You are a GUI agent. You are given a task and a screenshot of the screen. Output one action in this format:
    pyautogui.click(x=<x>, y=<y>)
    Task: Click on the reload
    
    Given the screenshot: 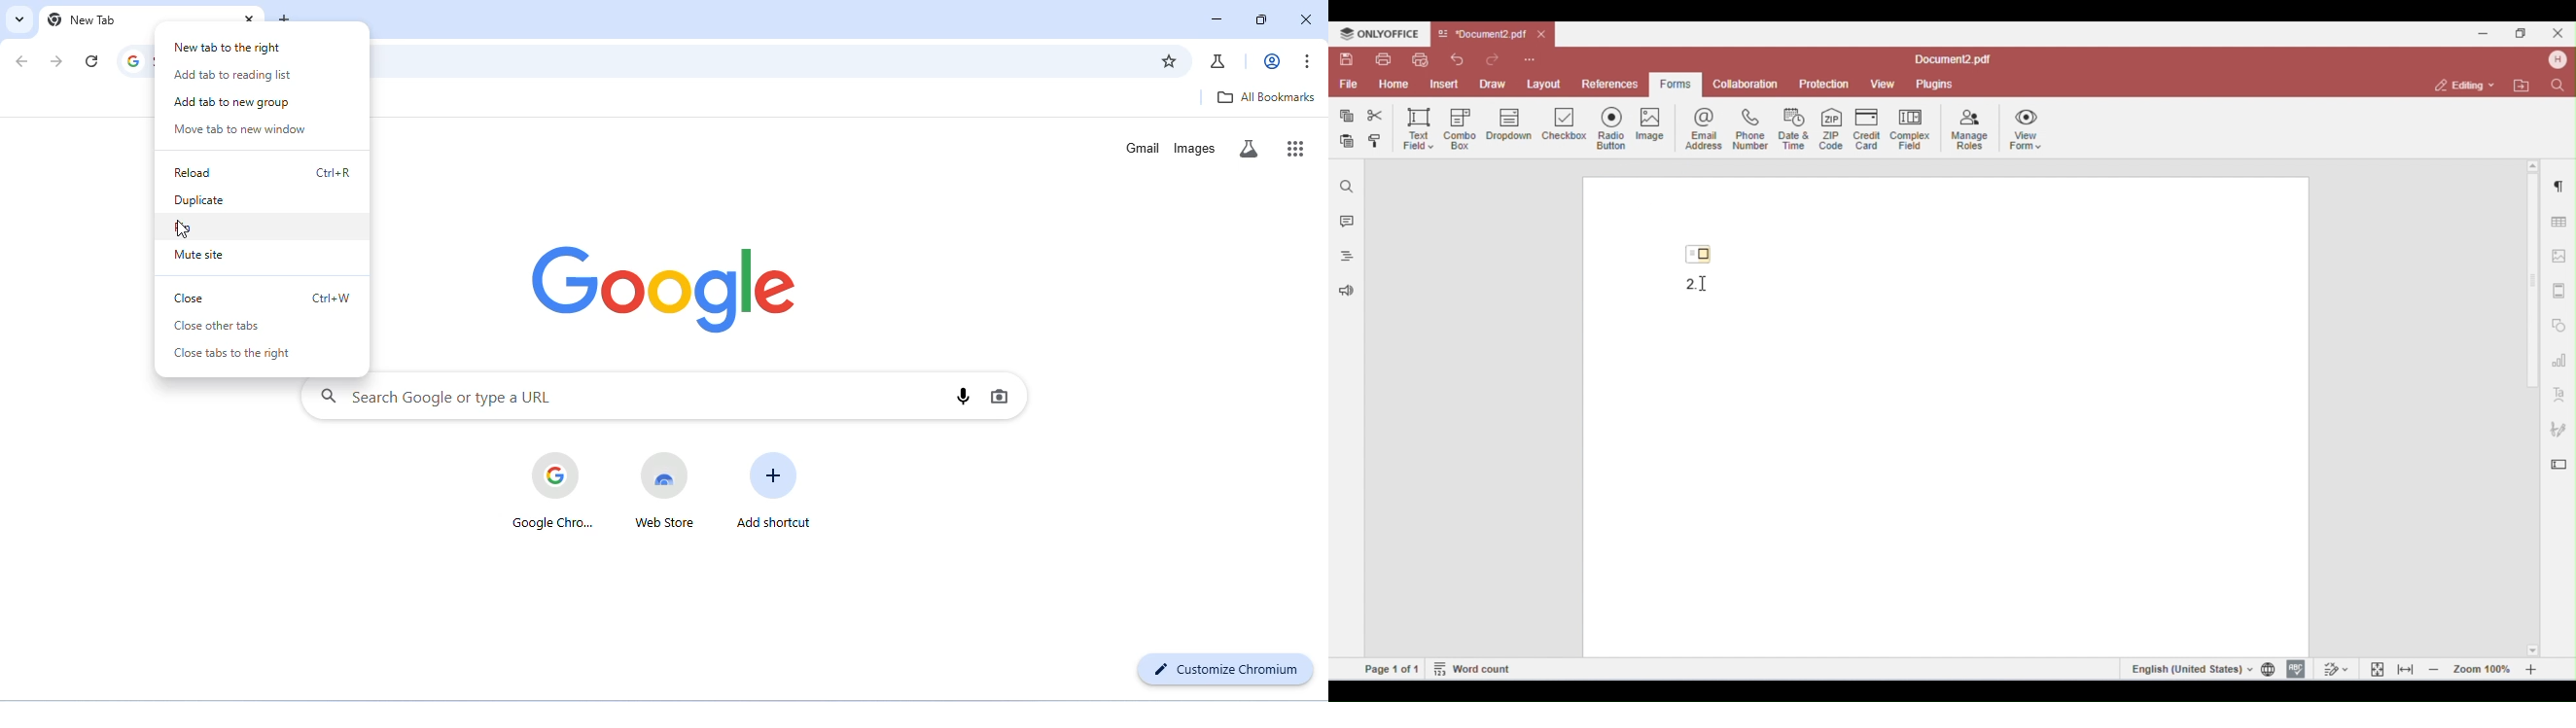 What is the action you would take?
    pyautogui.click(x=264, y=173)
    